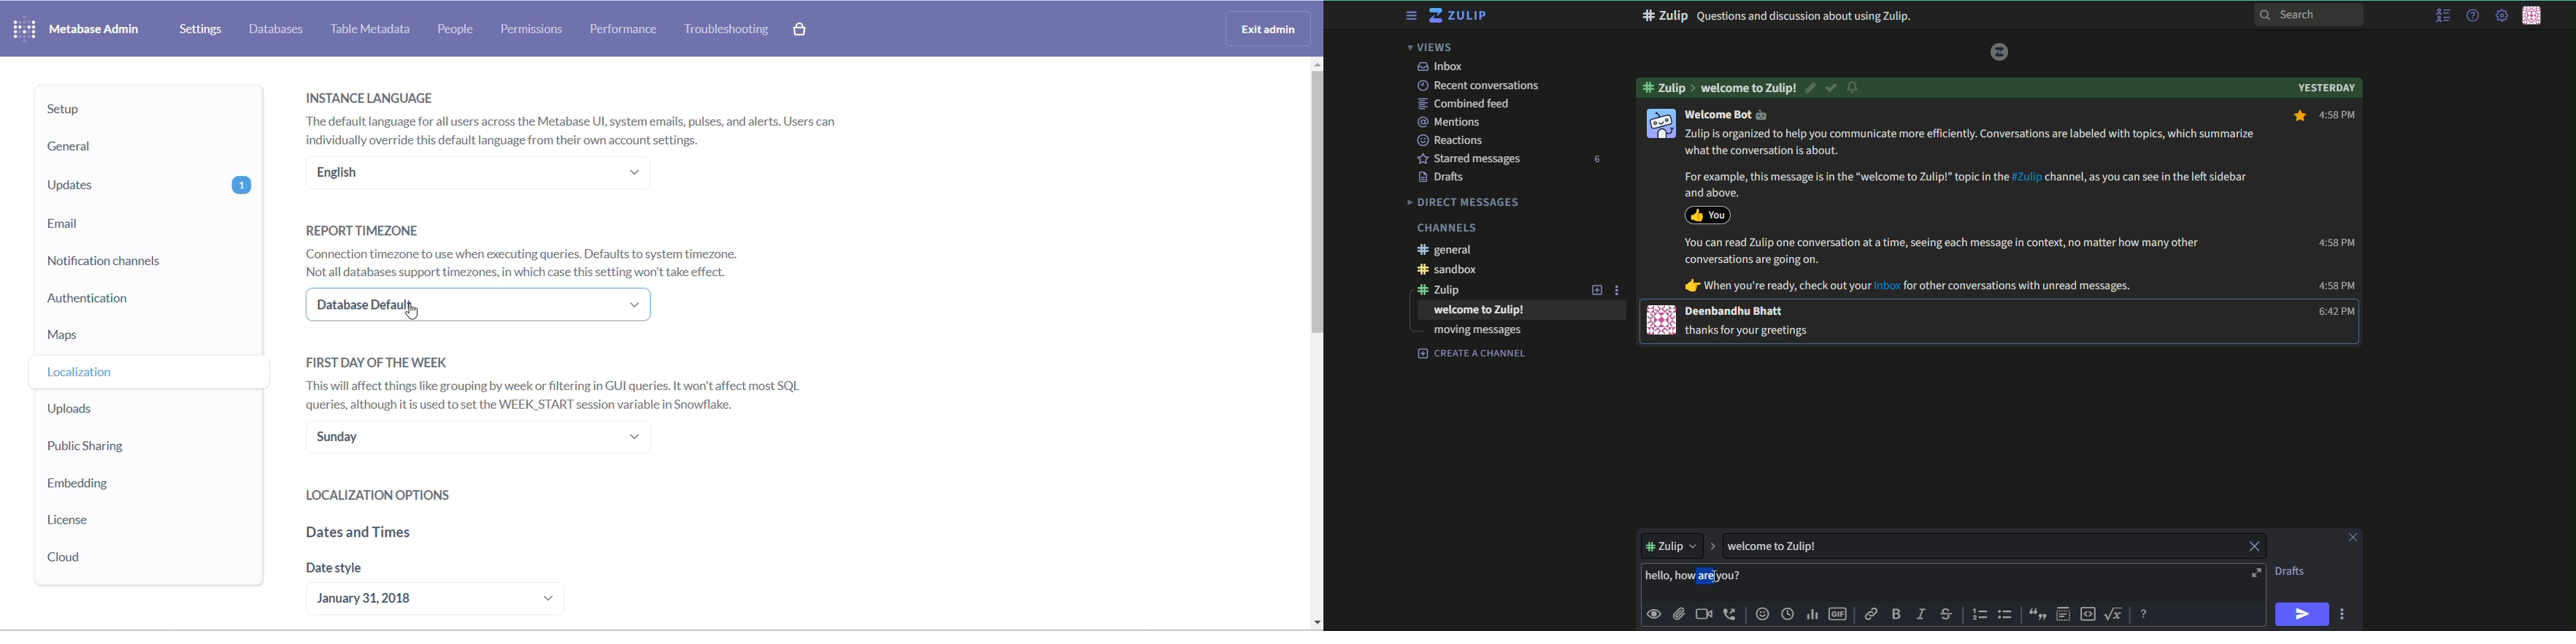 This screenshot has width=2576, height=644. I want to click on 4:58 PM, so click(2335, 242).